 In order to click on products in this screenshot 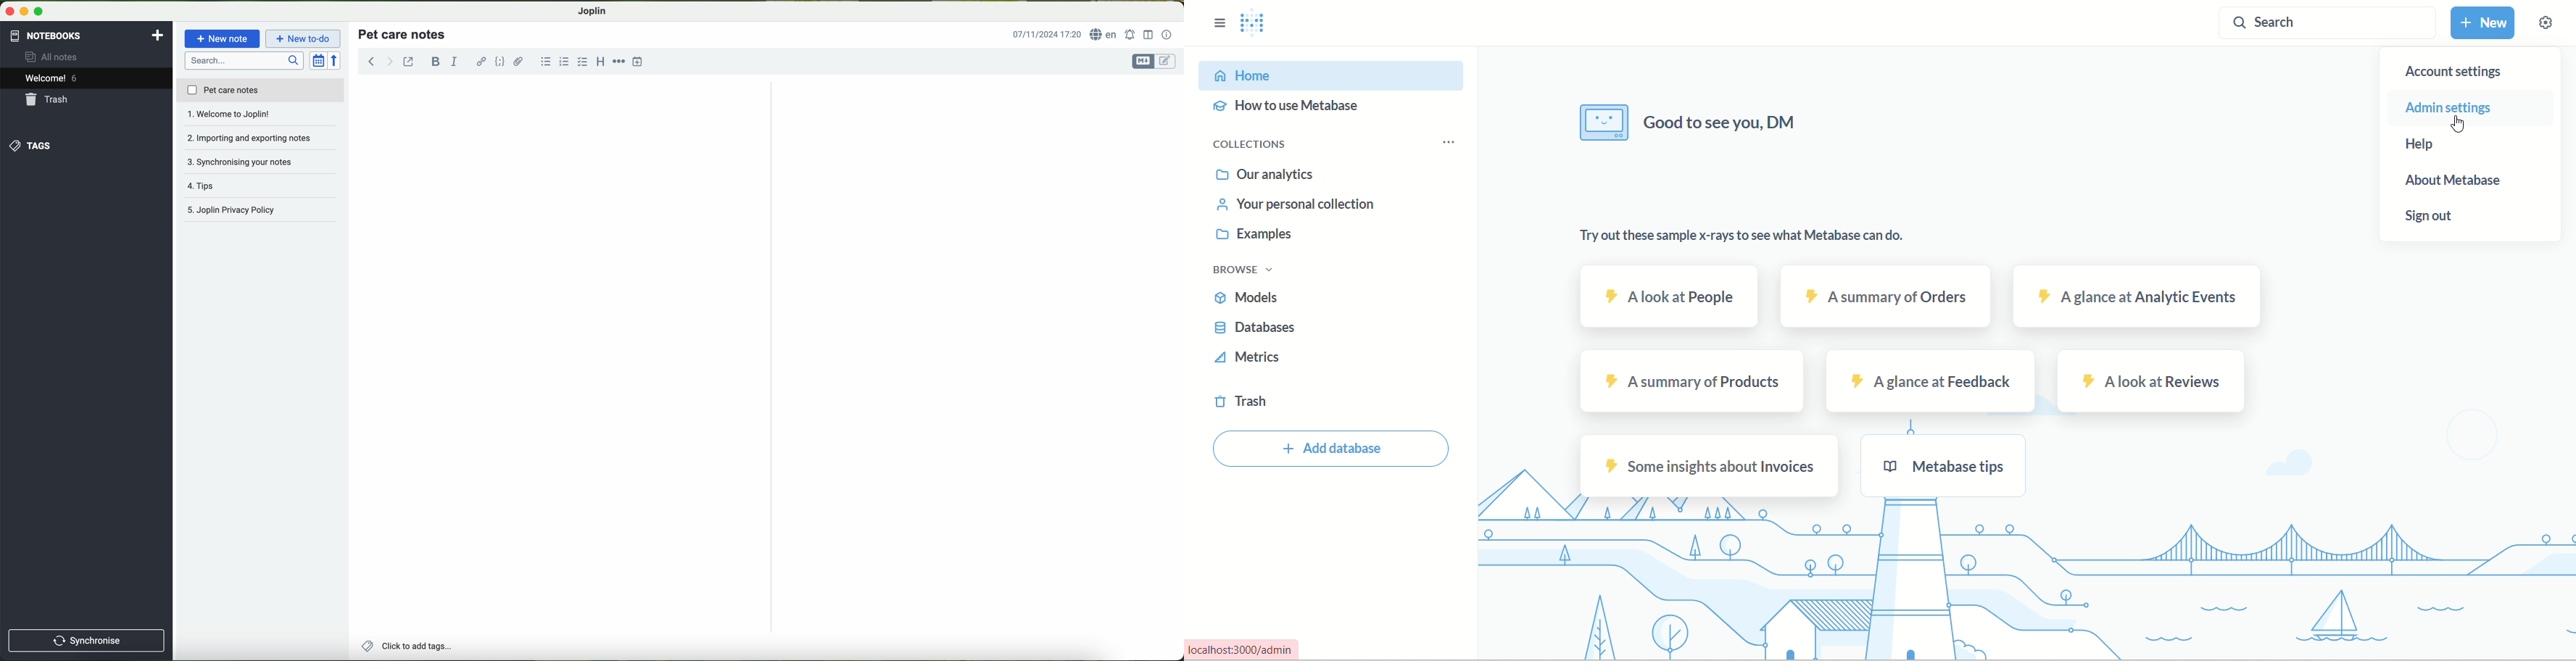, I will do `click(1694, 381)`.